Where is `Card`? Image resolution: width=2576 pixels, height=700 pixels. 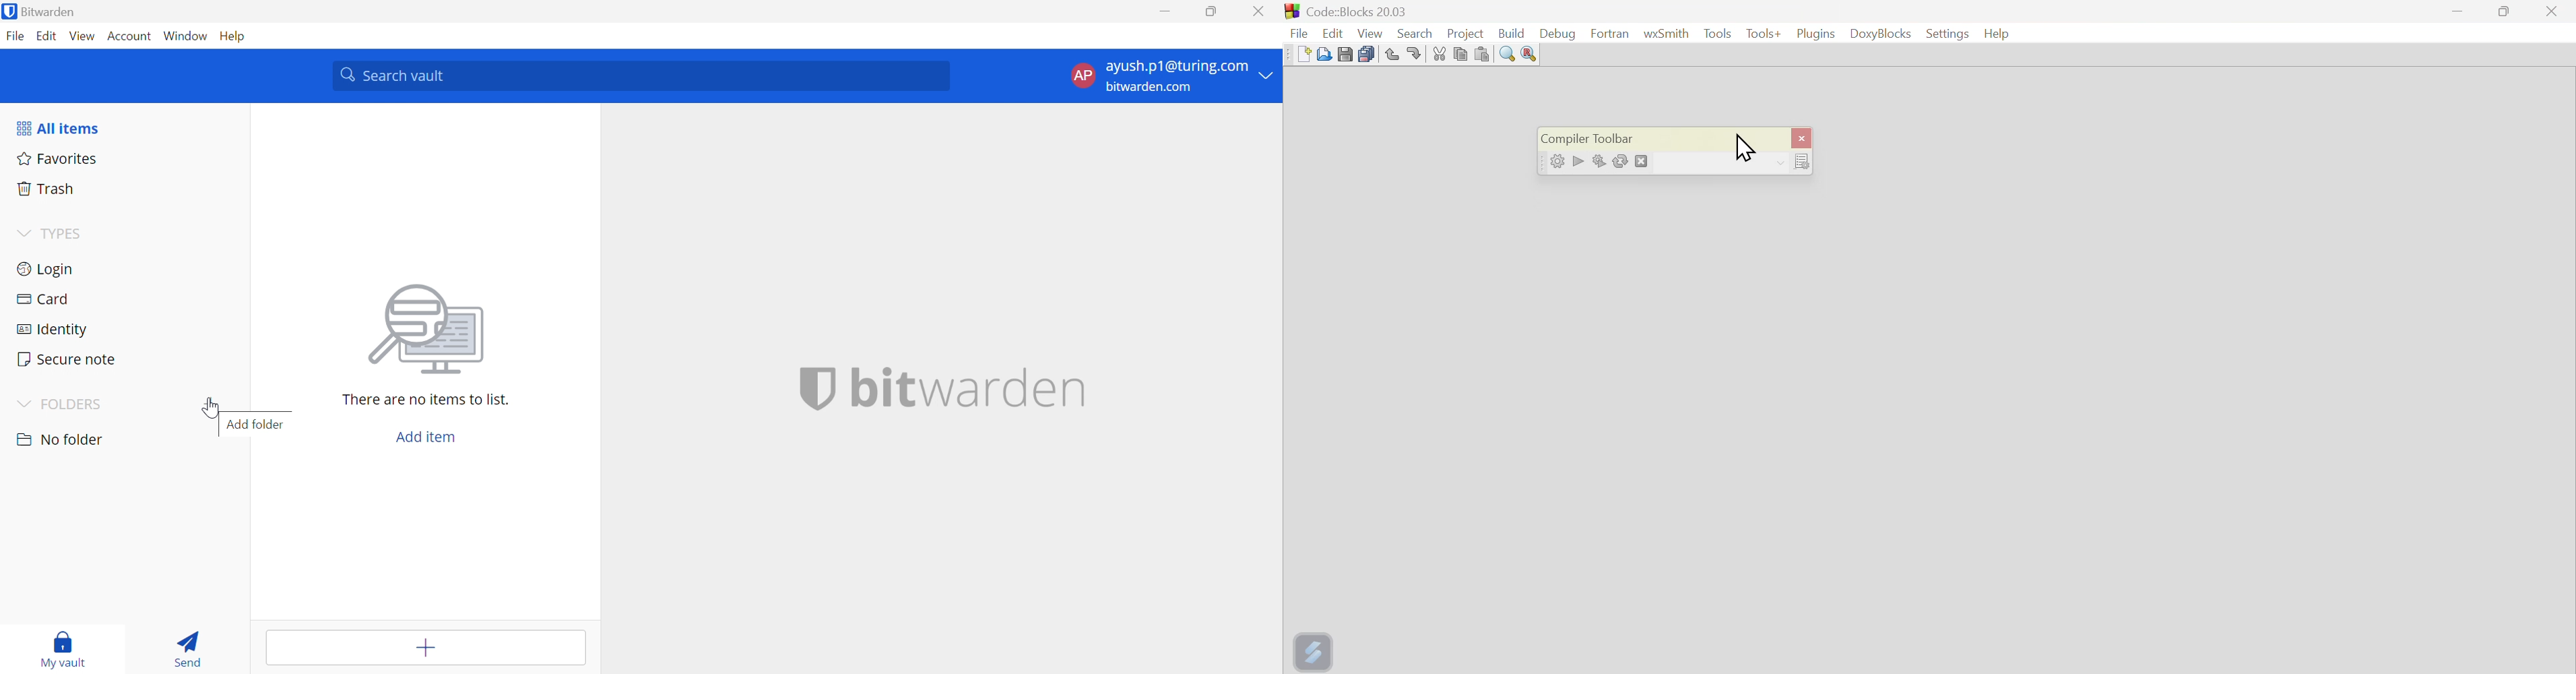
Card is located at coordinates (42, 300).